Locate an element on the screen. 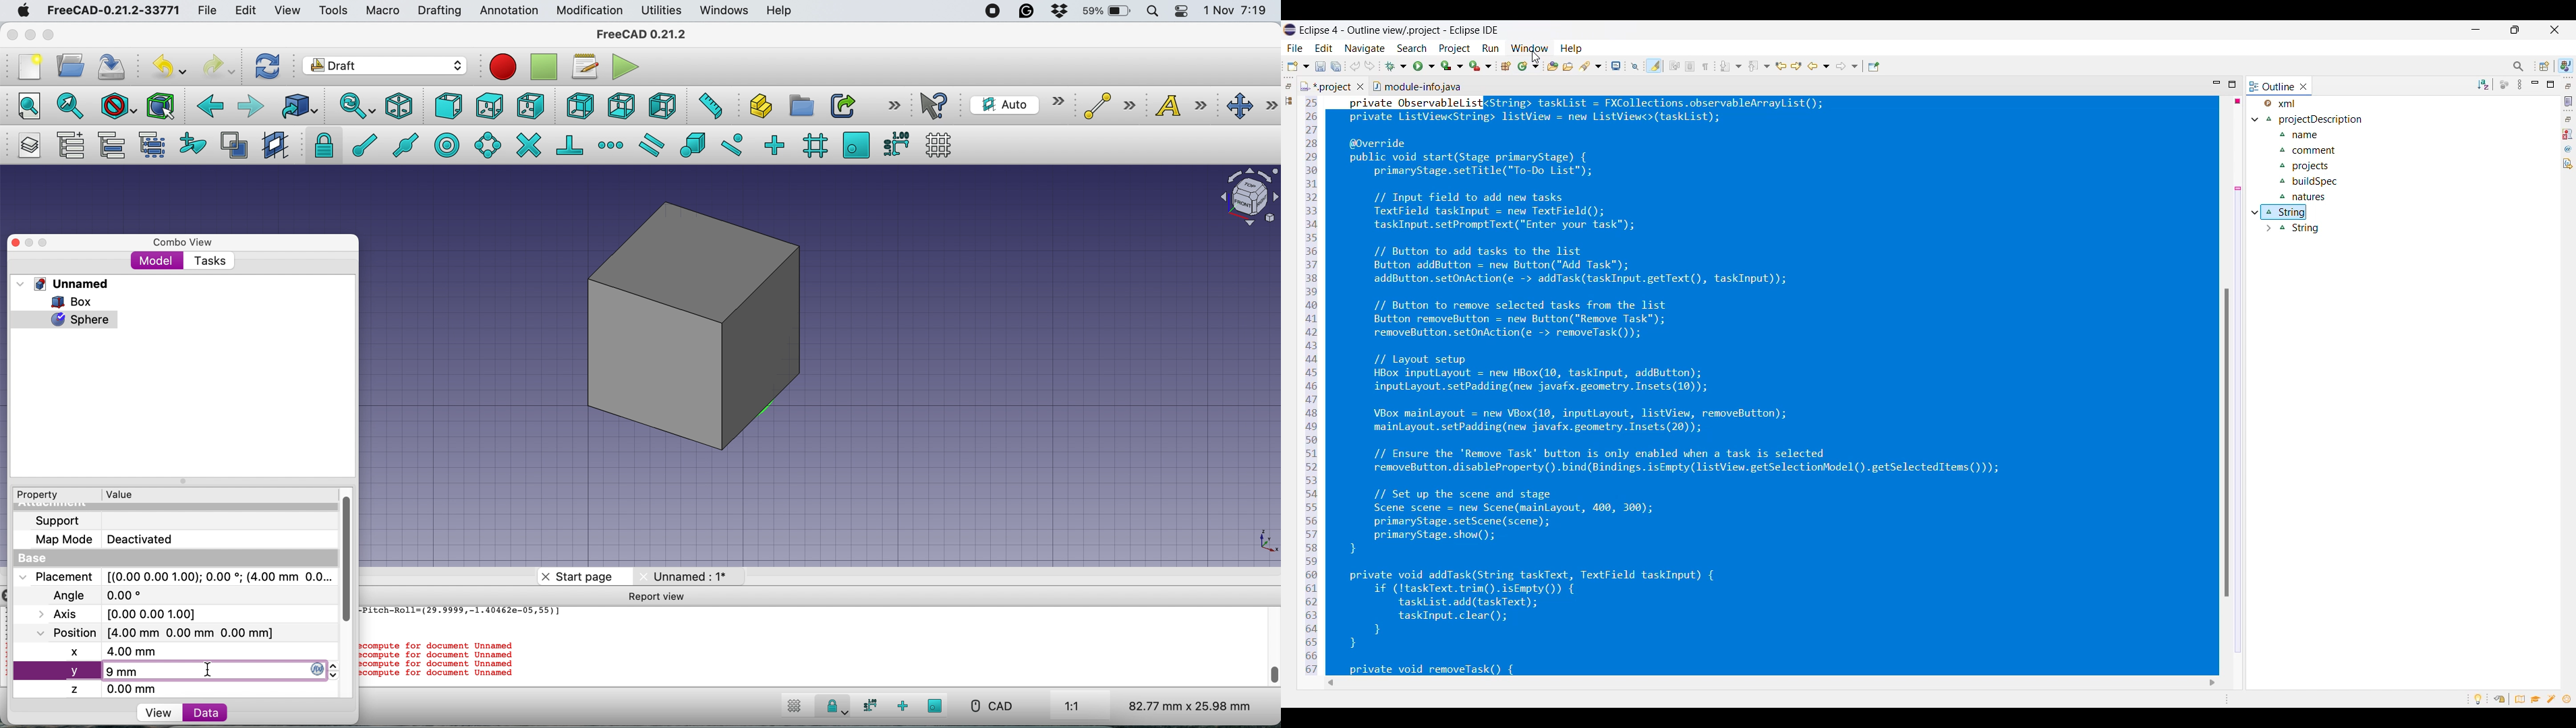 The image size is (2576, 728). tasks is located at coordinates (208, 262).